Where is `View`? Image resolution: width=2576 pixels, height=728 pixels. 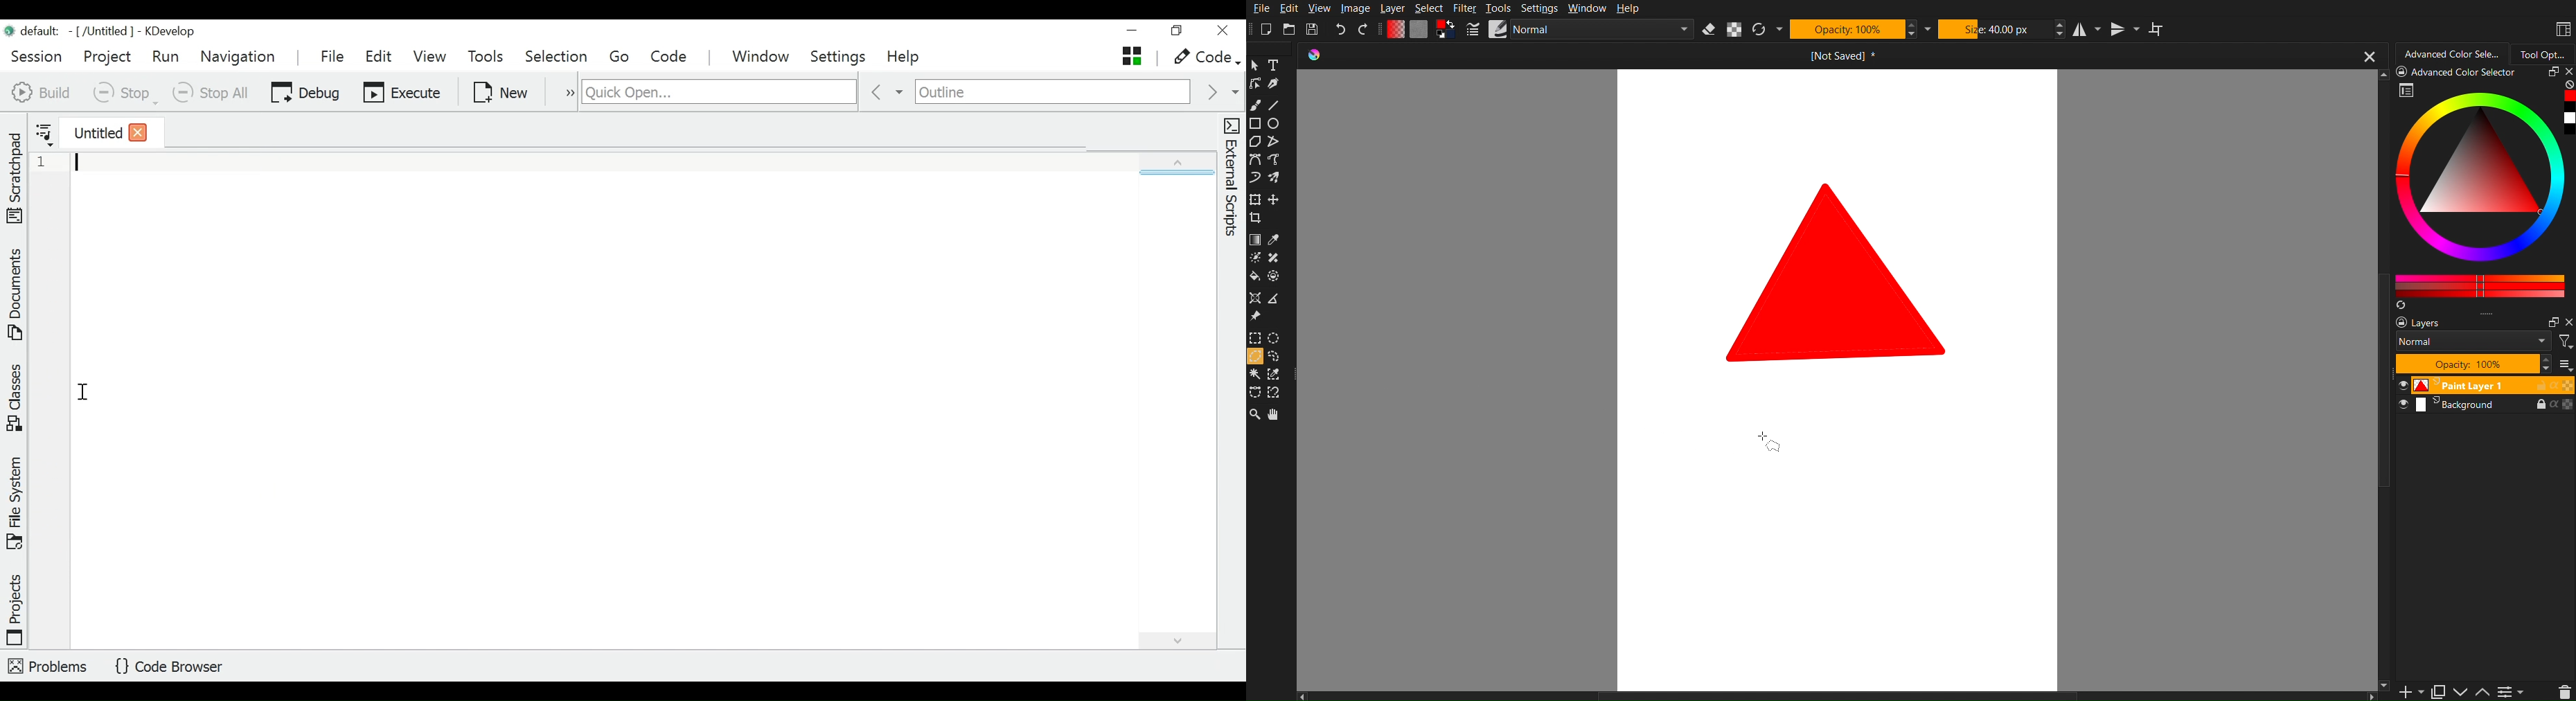 View is located at coordinates (1323, 8).